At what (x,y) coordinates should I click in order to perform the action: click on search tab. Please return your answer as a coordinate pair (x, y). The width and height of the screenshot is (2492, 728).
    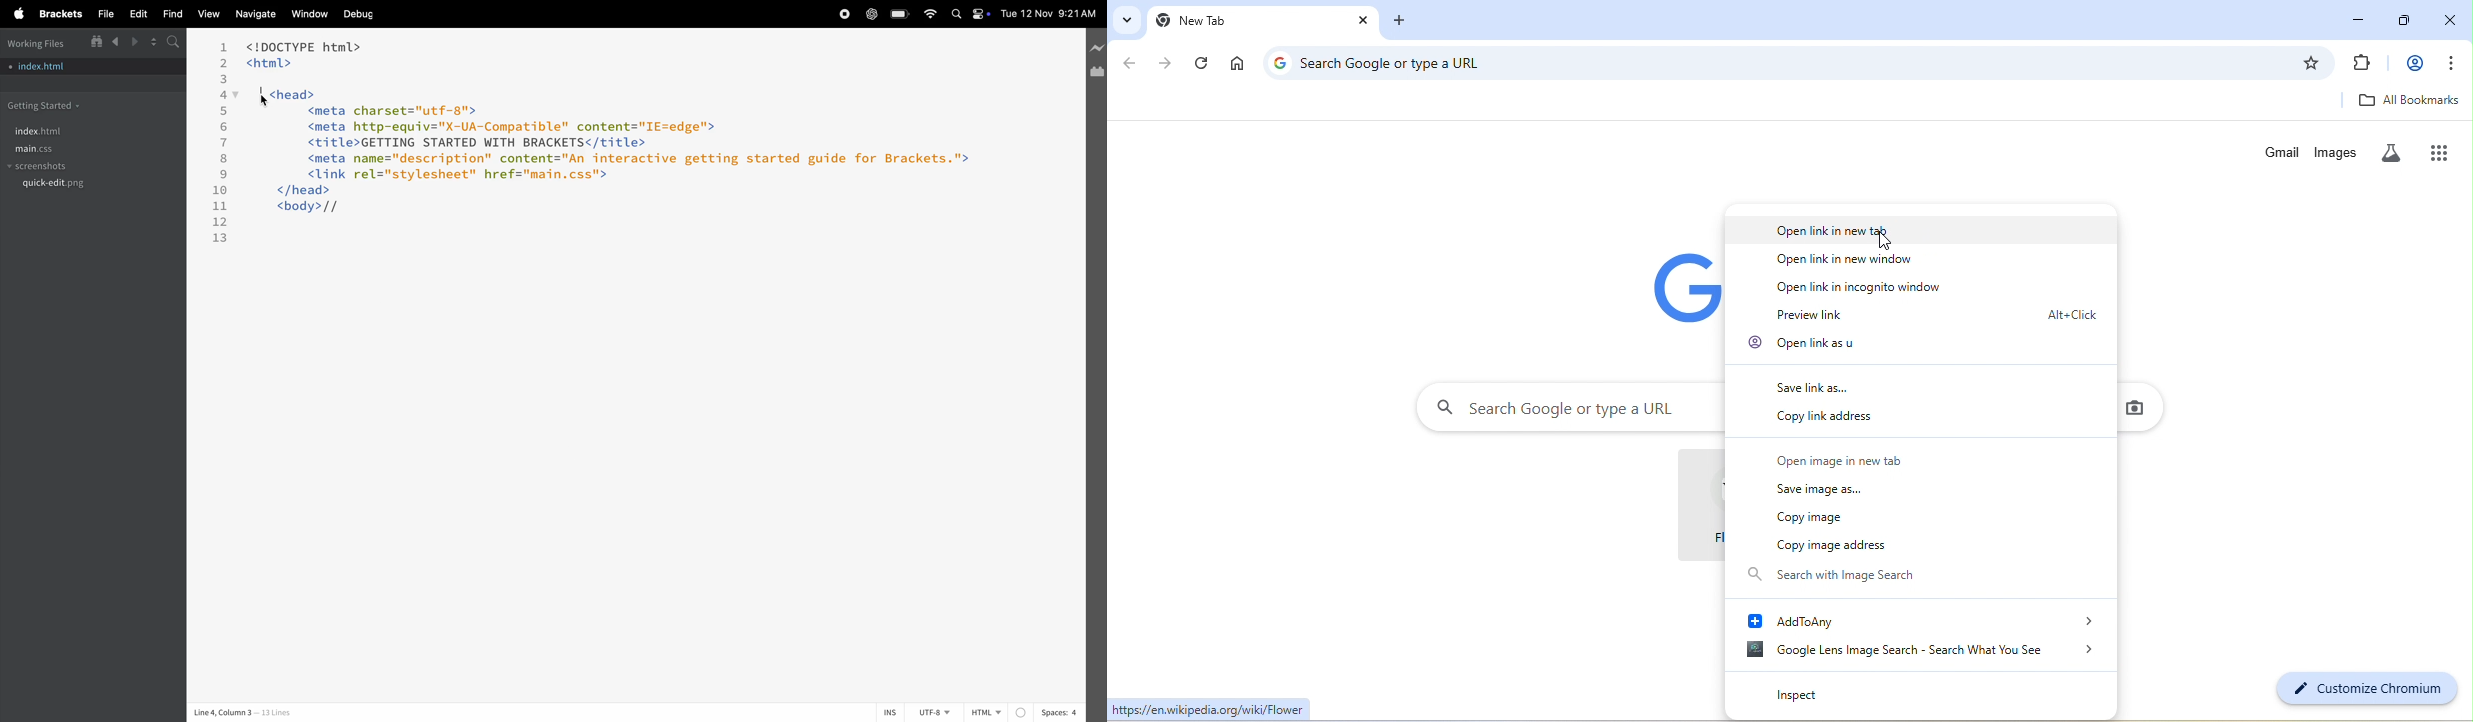
    Looking at the image, I should click on (1124, 19).